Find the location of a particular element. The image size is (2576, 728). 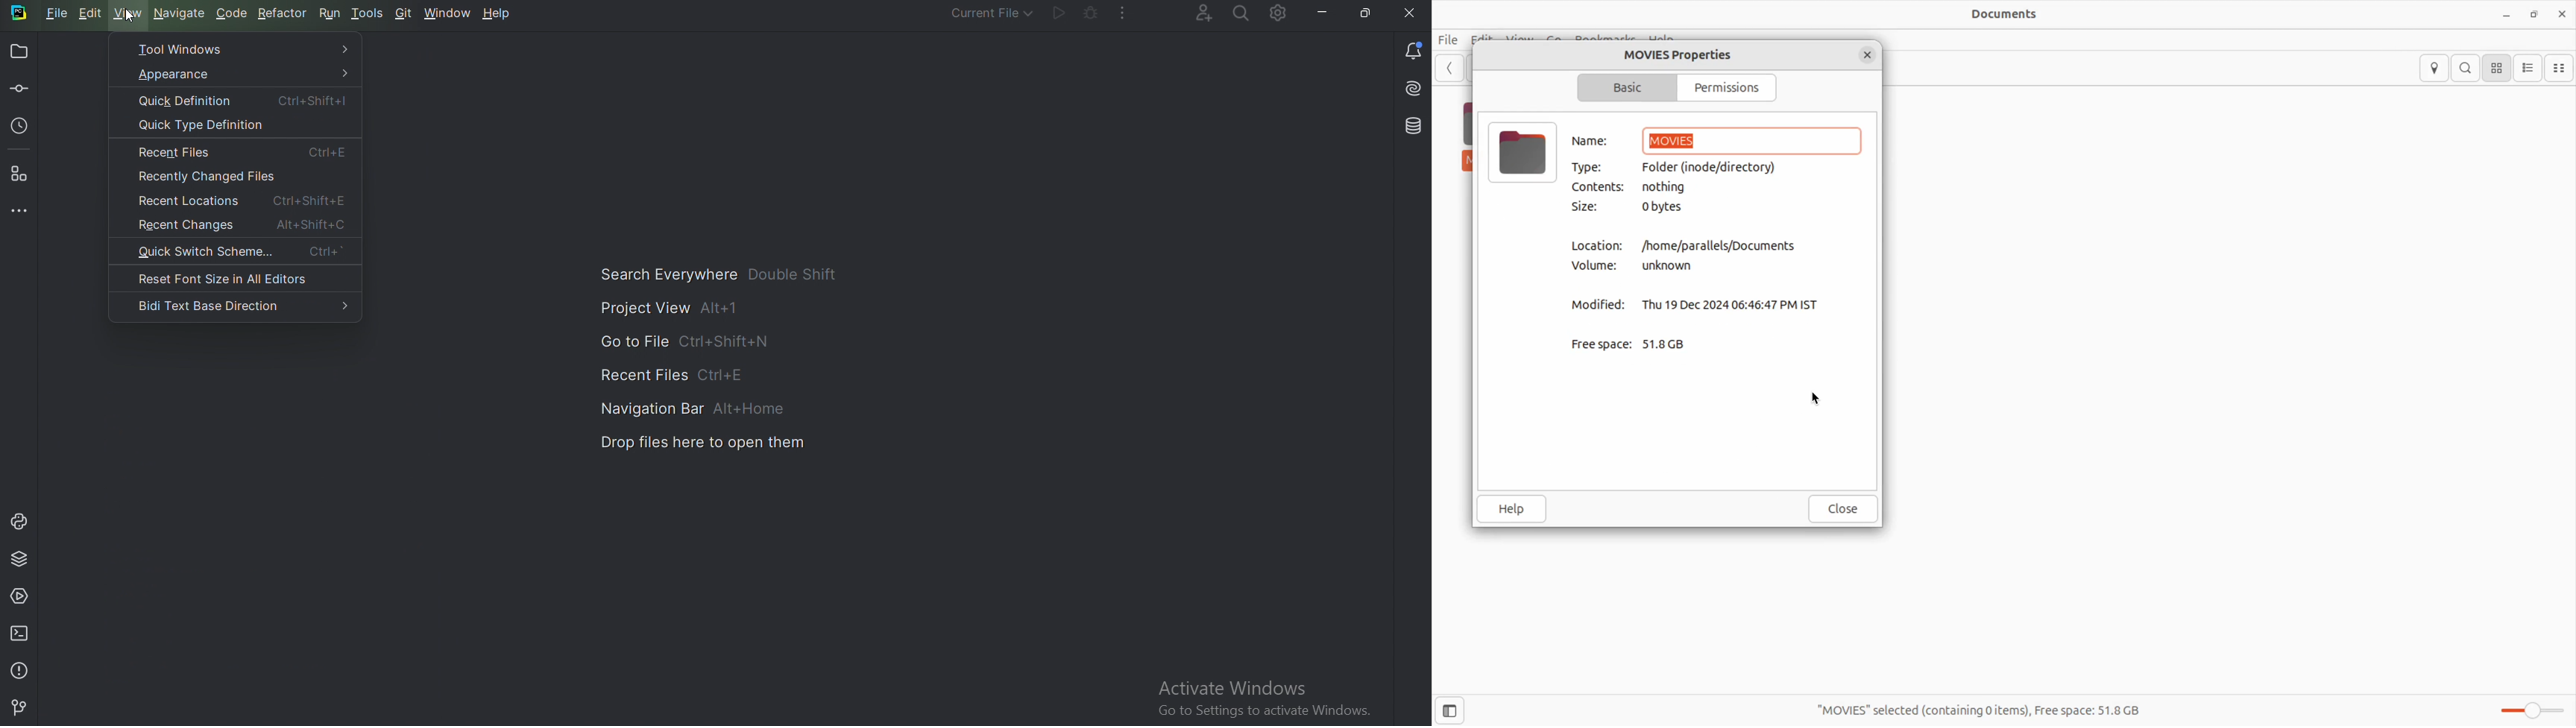

date and time is located at coordinates (1736, 303).